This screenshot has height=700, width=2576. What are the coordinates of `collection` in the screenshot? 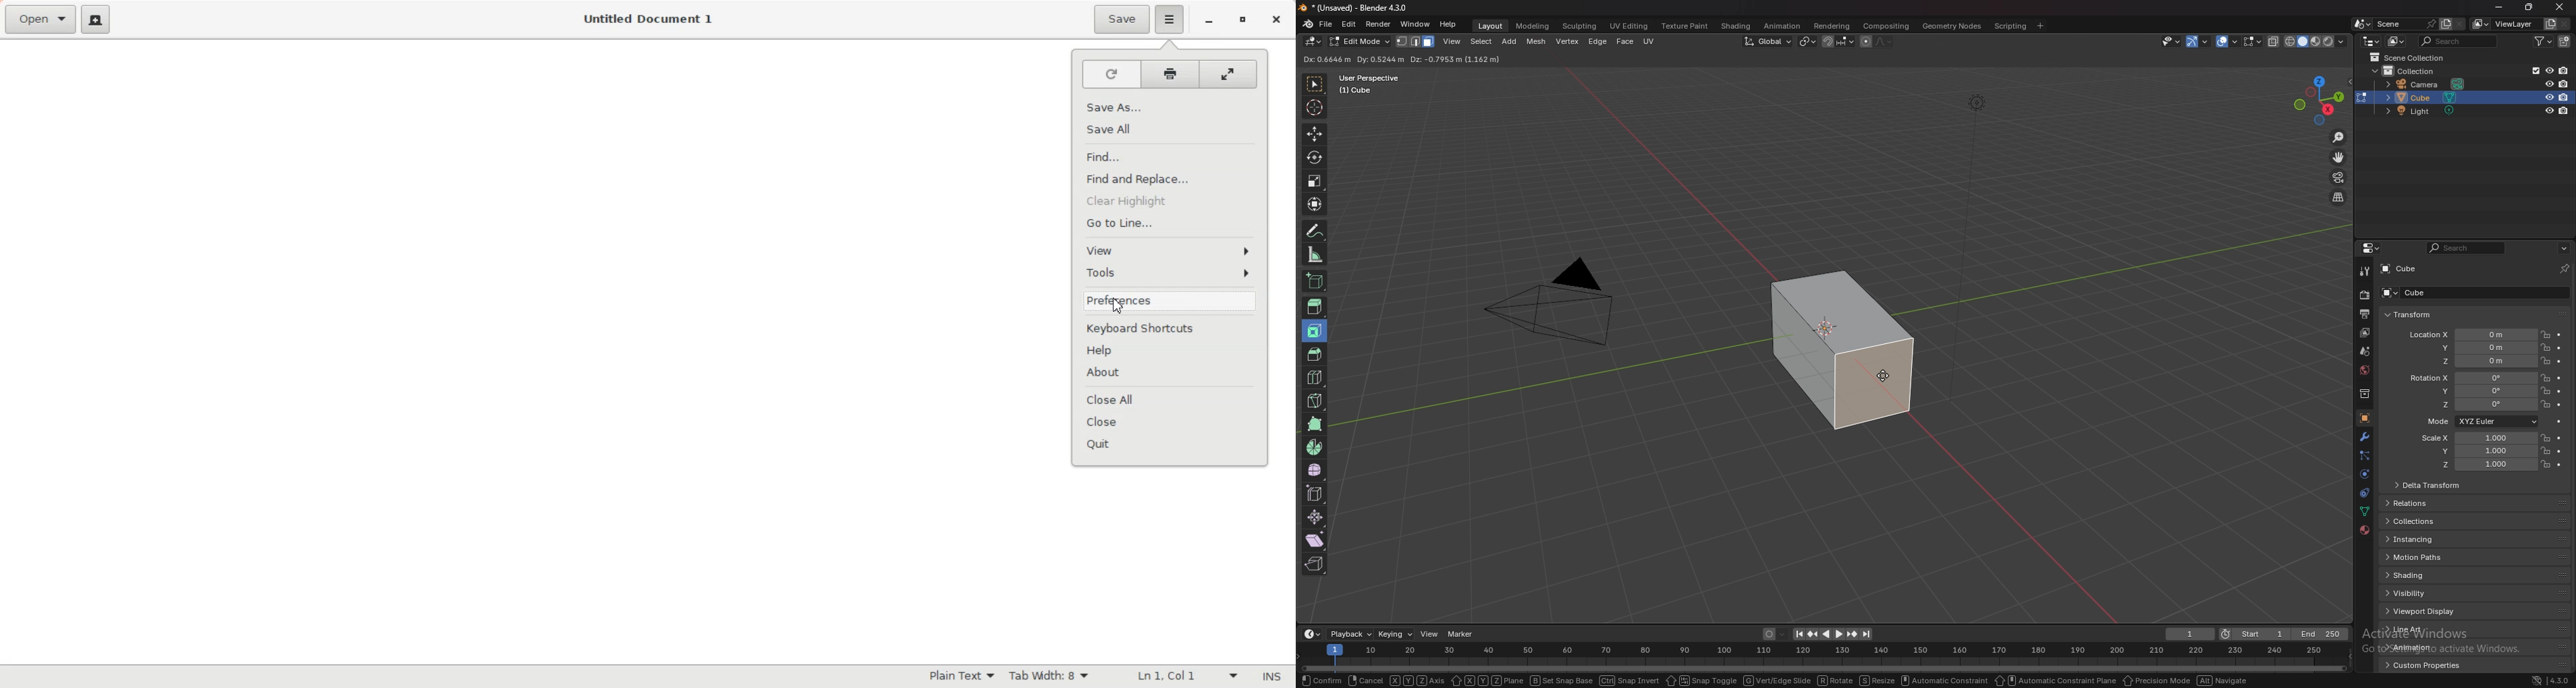 It's located at (2364, 394).